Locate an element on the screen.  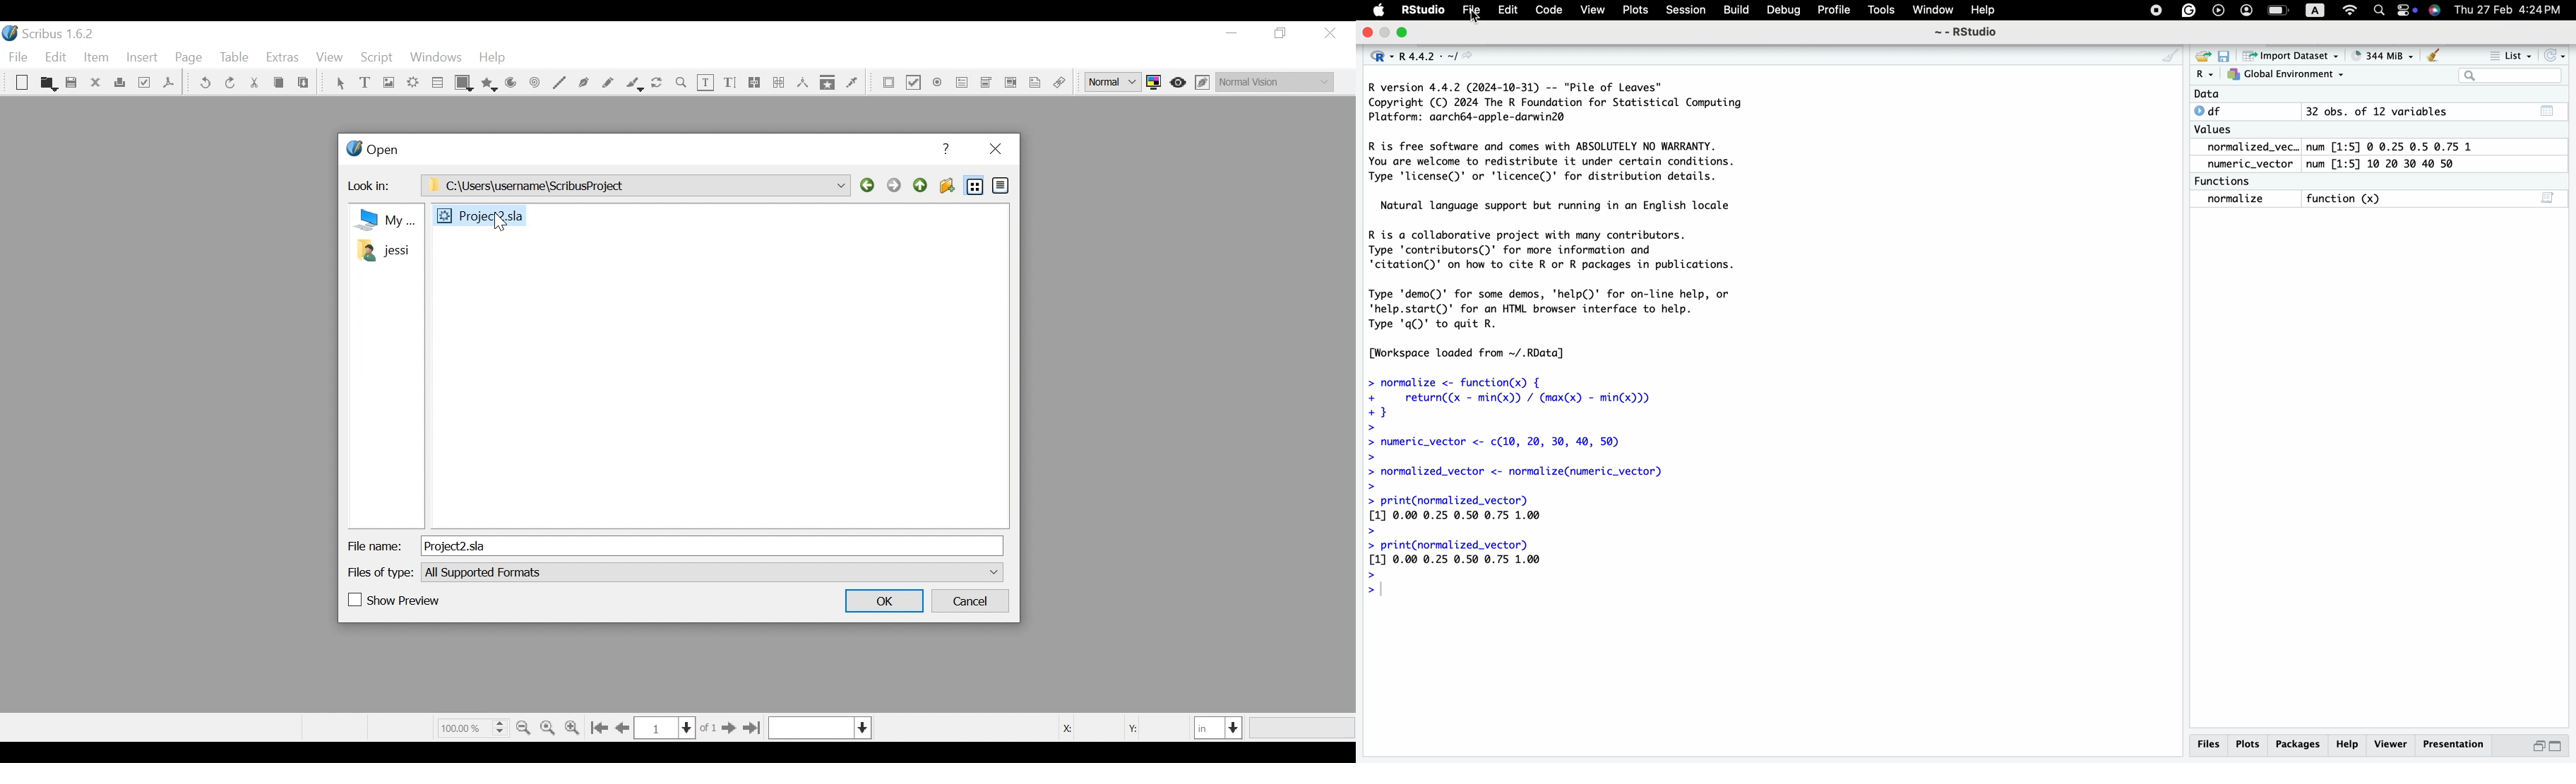
Build is located at coordinates (1737, 12).